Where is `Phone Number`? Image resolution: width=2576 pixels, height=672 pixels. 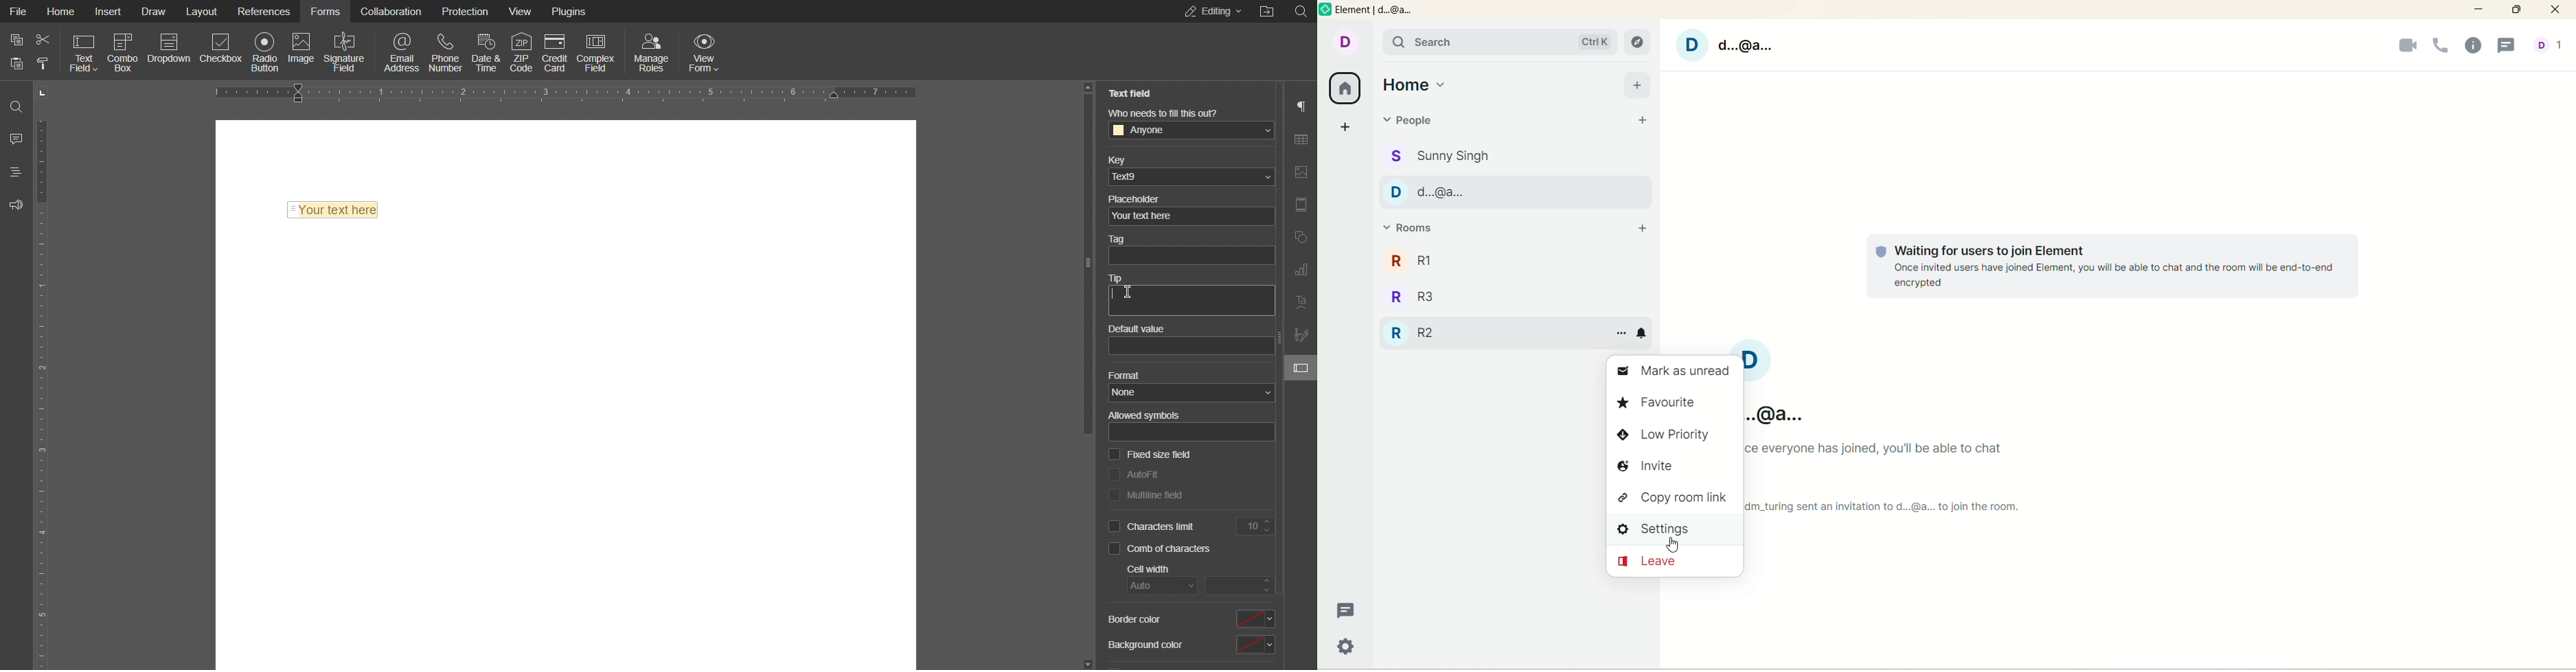 Phone Number is located at coordinates (448, 51).